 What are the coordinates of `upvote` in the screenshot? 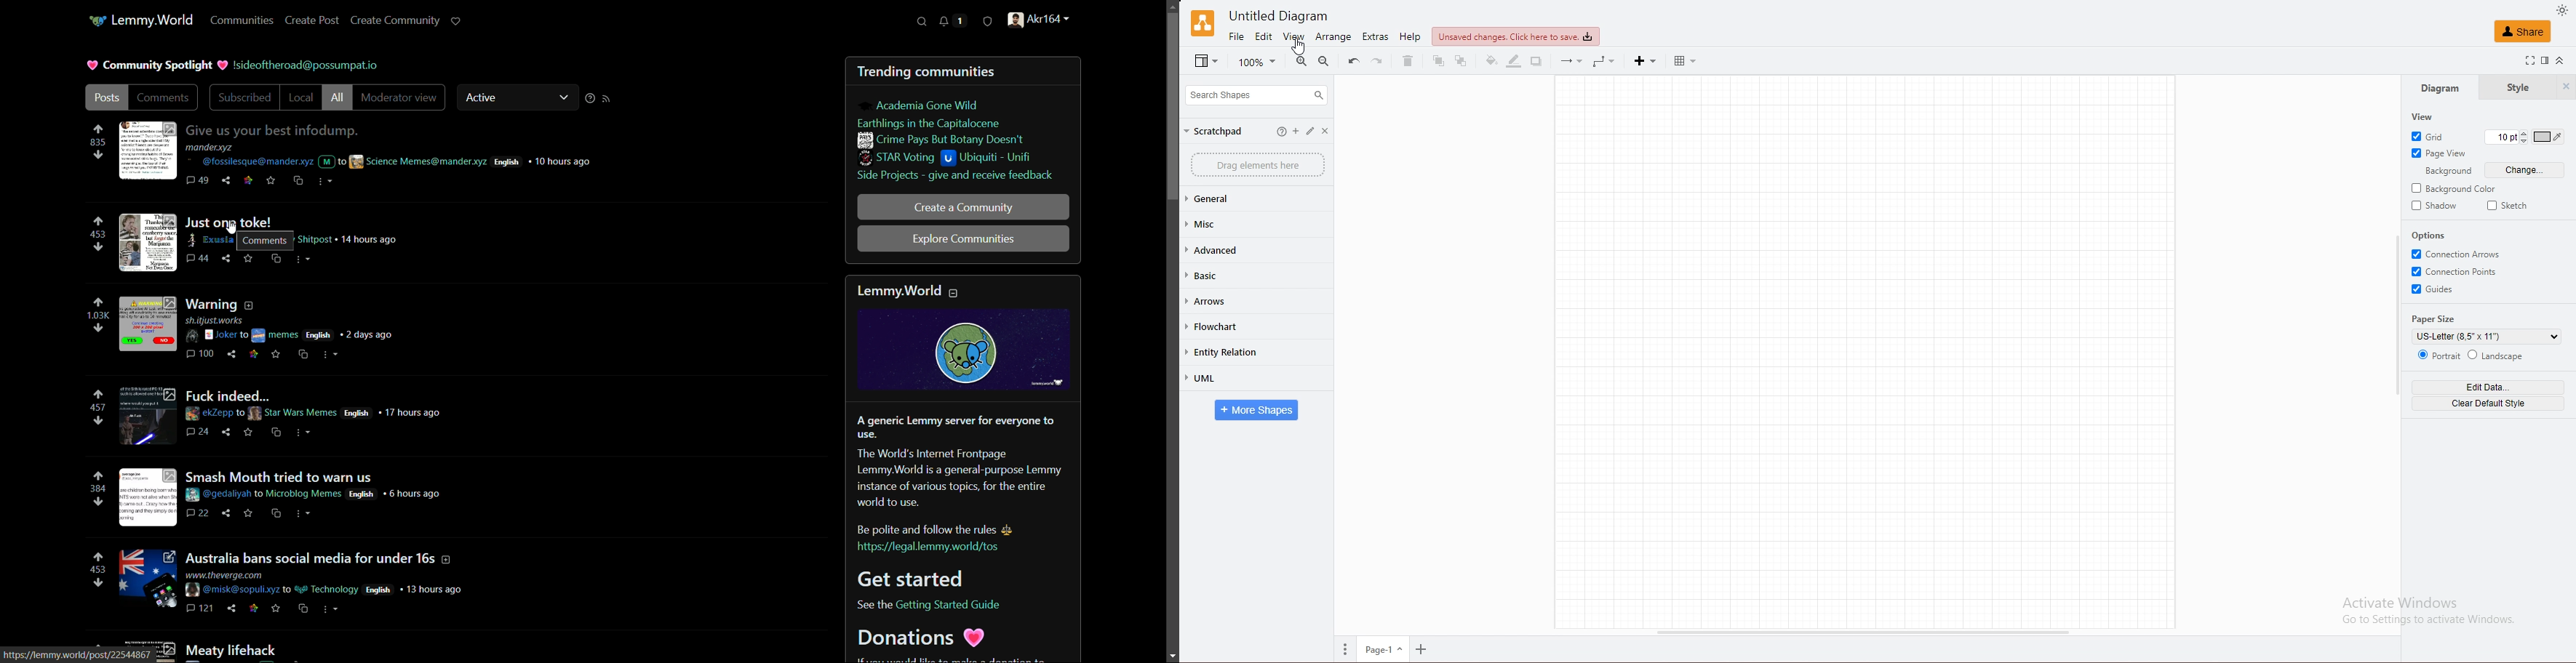 It's located at (99, 221).